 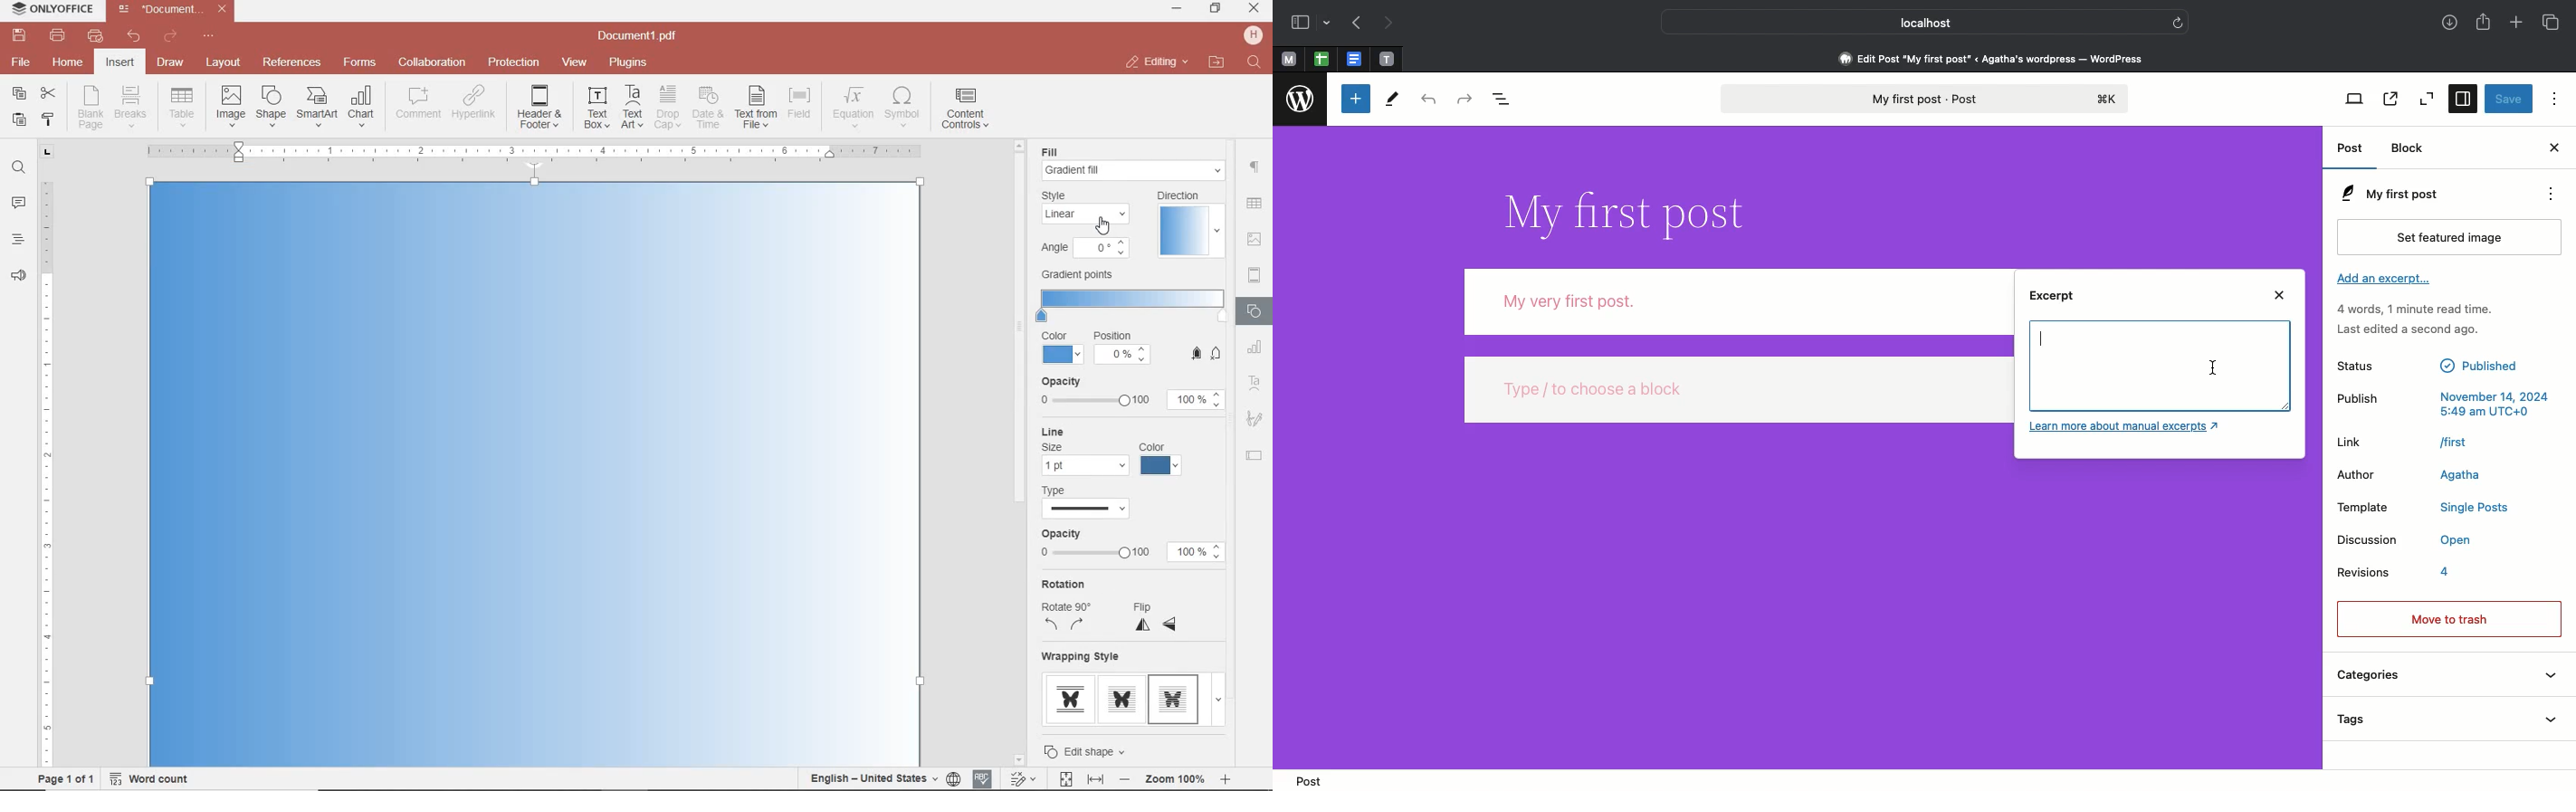 What do you see at coordinates (2445, 721) in the screenshot?
I see `Tags` at bounding box center [2445, 721].